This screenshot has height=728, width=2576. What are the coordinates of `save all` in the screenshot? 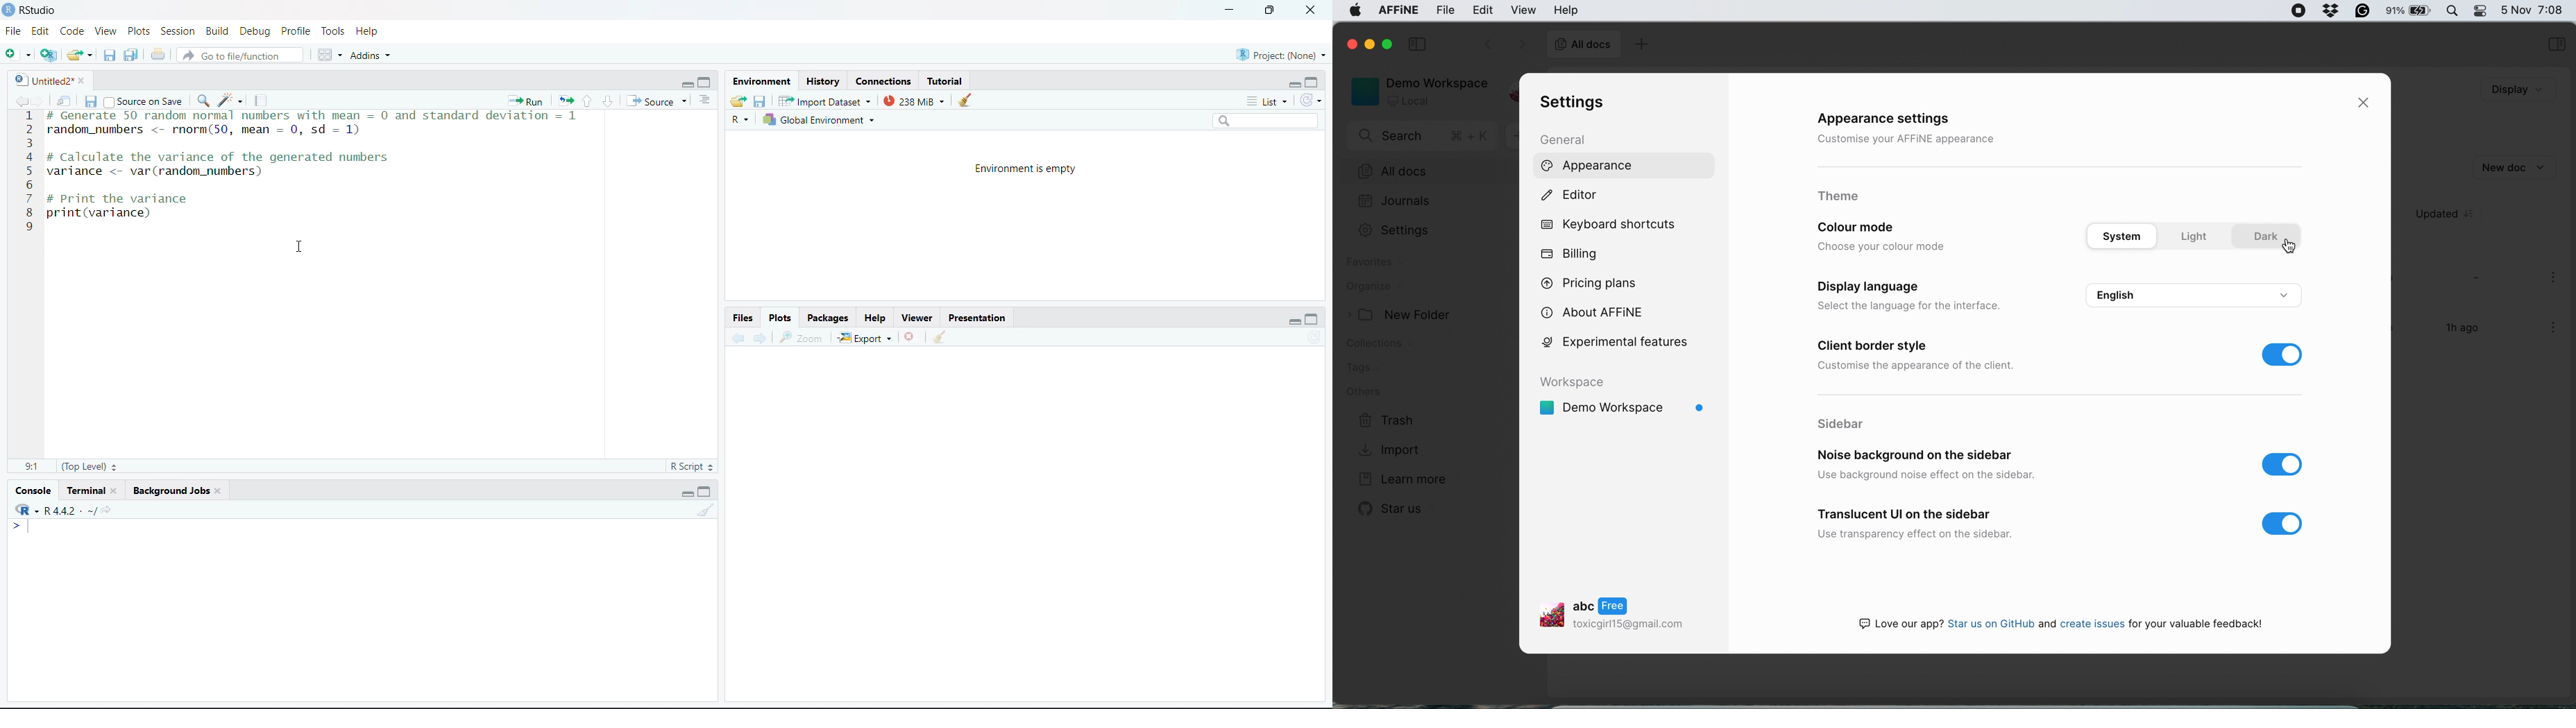 It's located at (131, 55).